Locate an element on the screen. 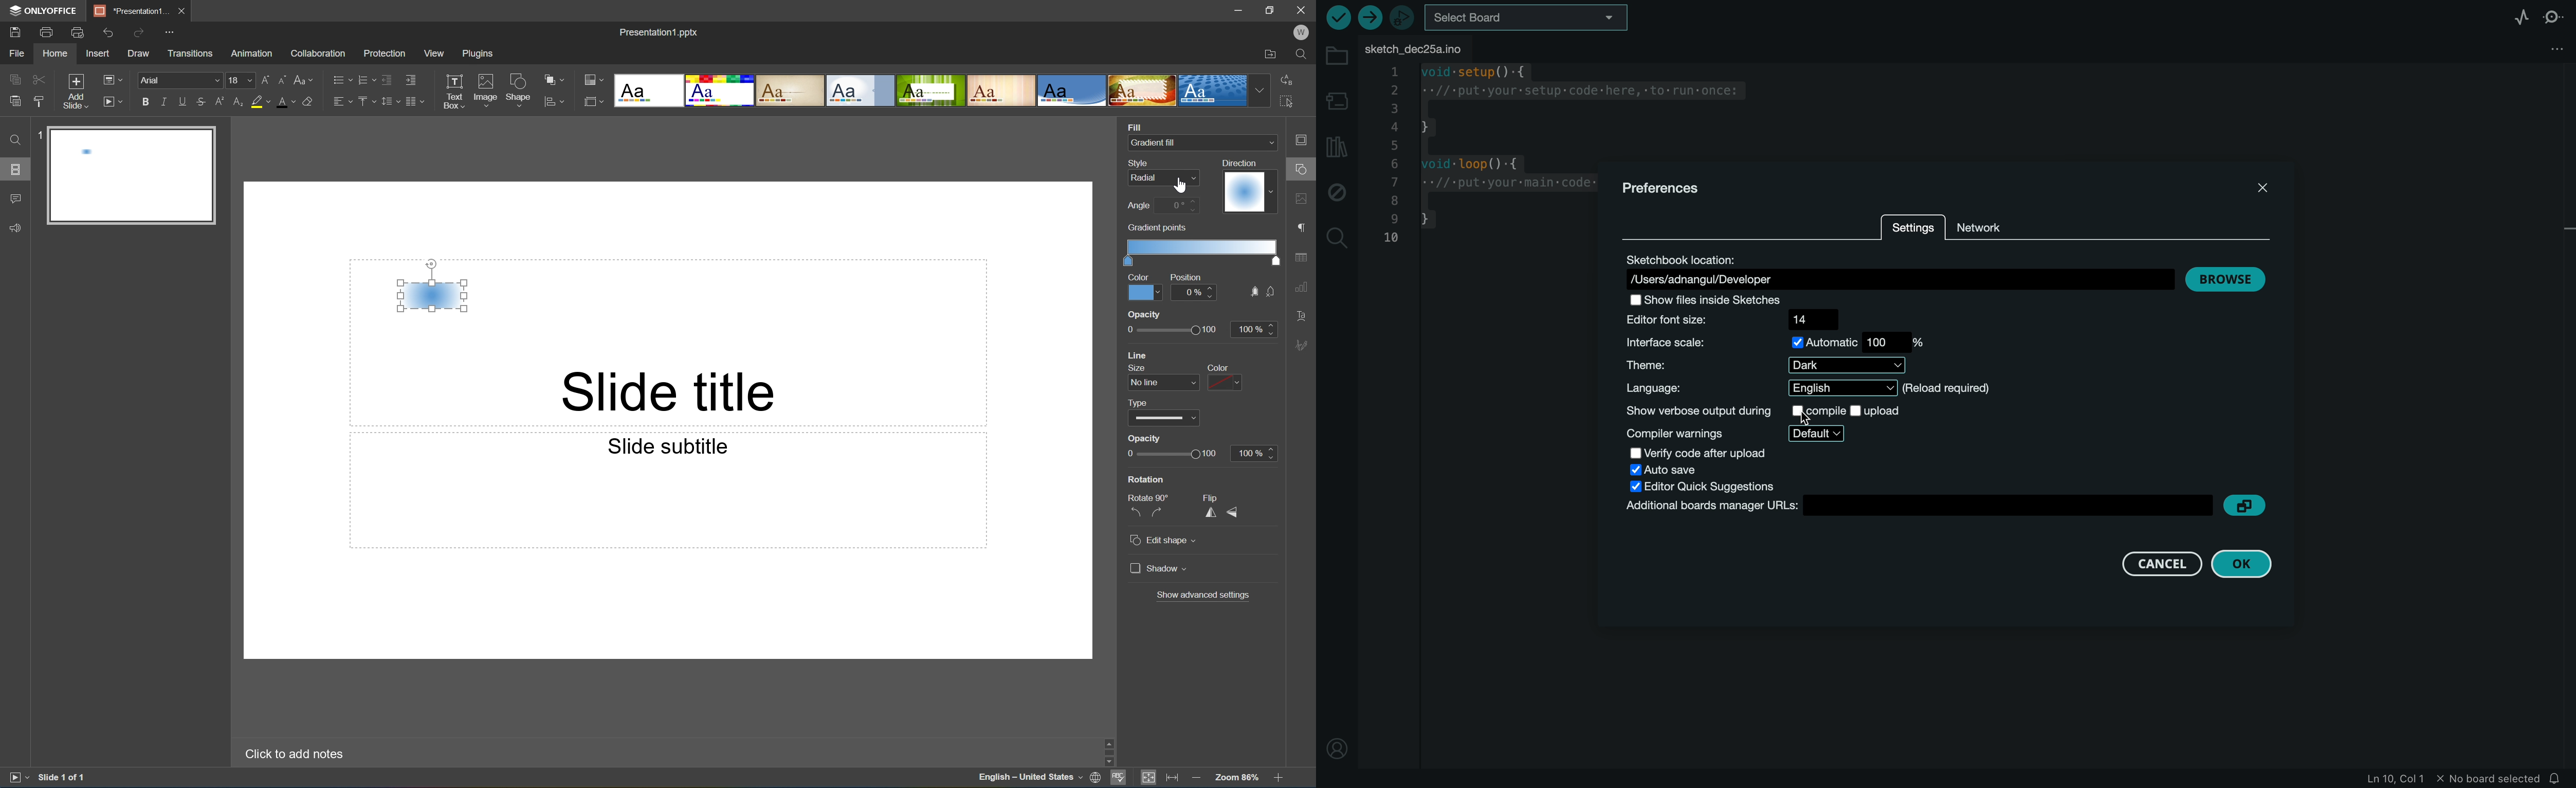  Text Art settings is located at coordinates (1302, 315).